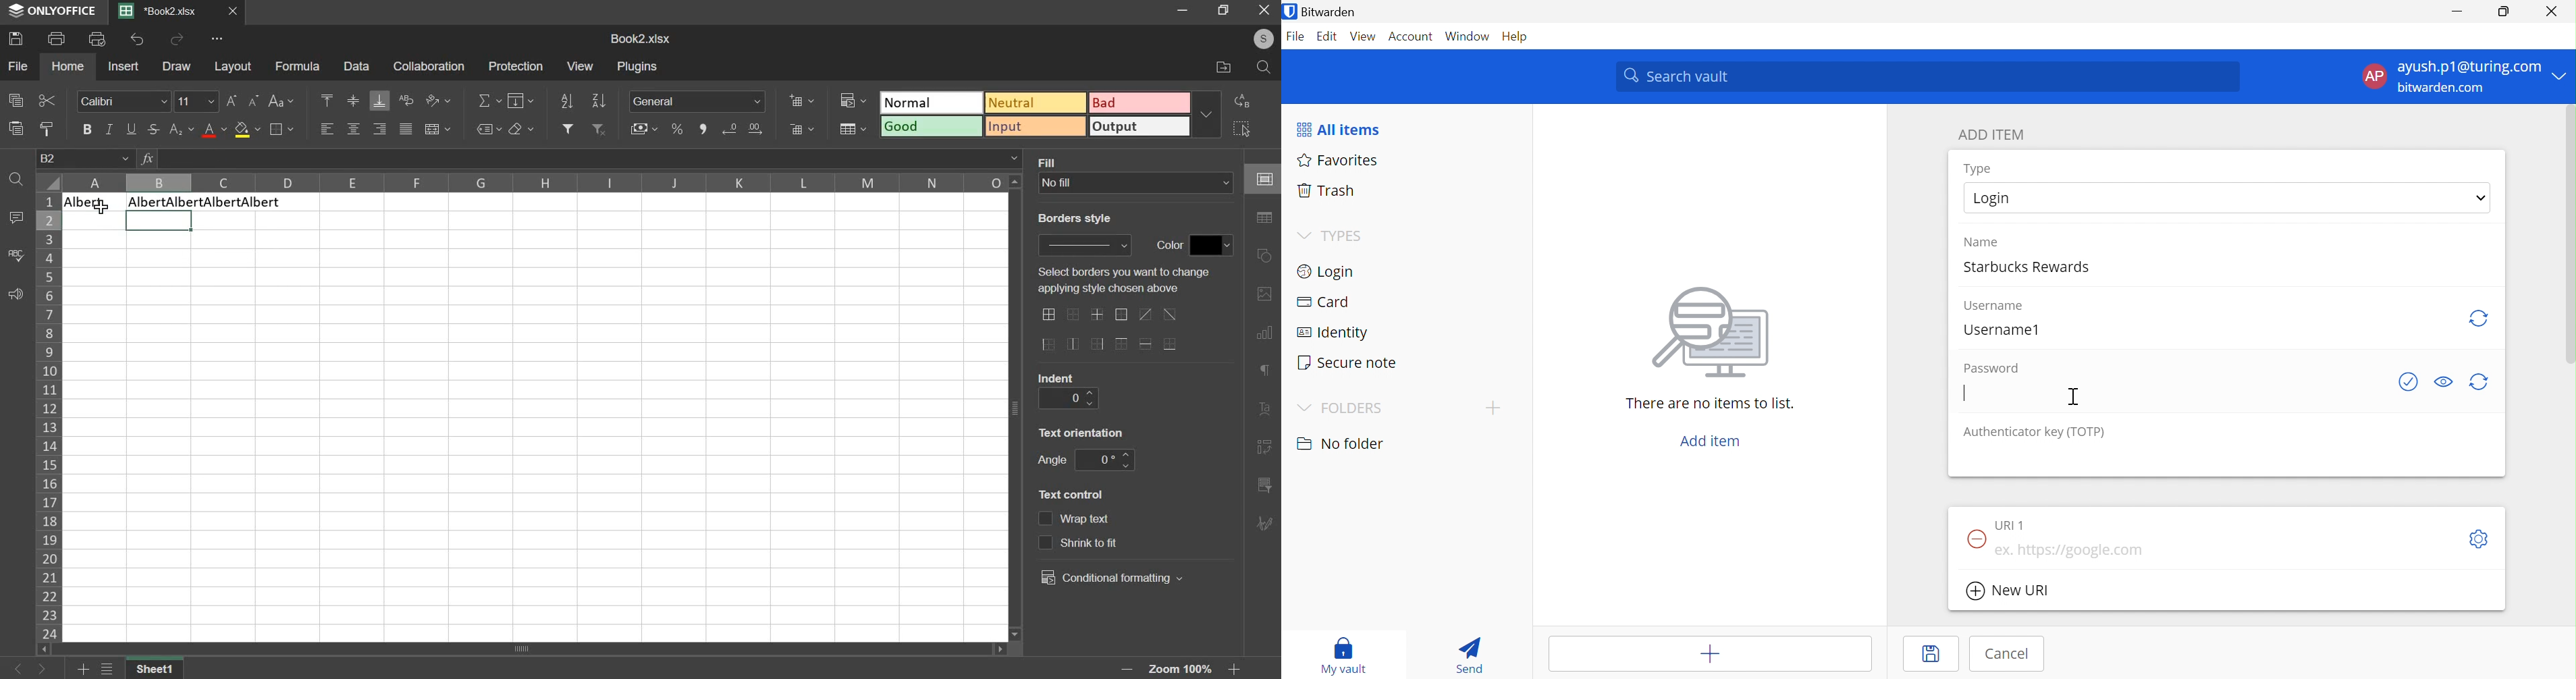 The height and width of the screenshot is (700, 2576). Describe the element at coordinates (15, 127) in the screenshot. I see `paste` at that location.